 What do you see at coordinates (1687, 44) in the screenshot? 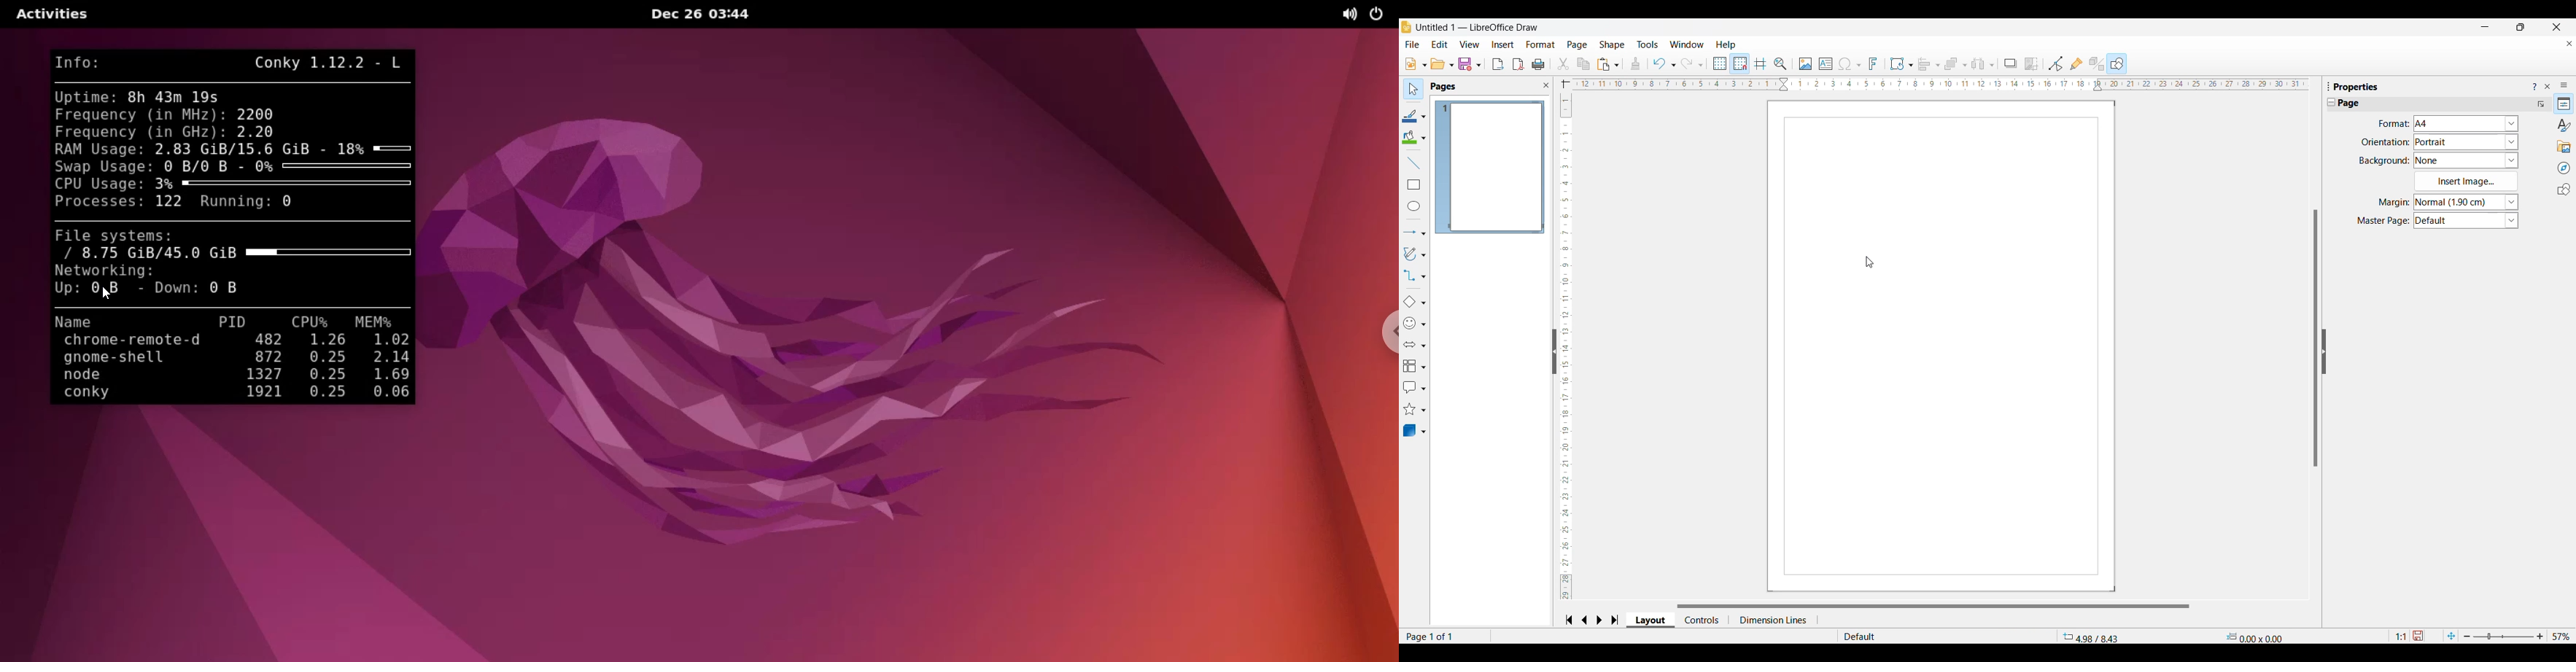
I see `Window menu` at bounding box center [1687, 44].